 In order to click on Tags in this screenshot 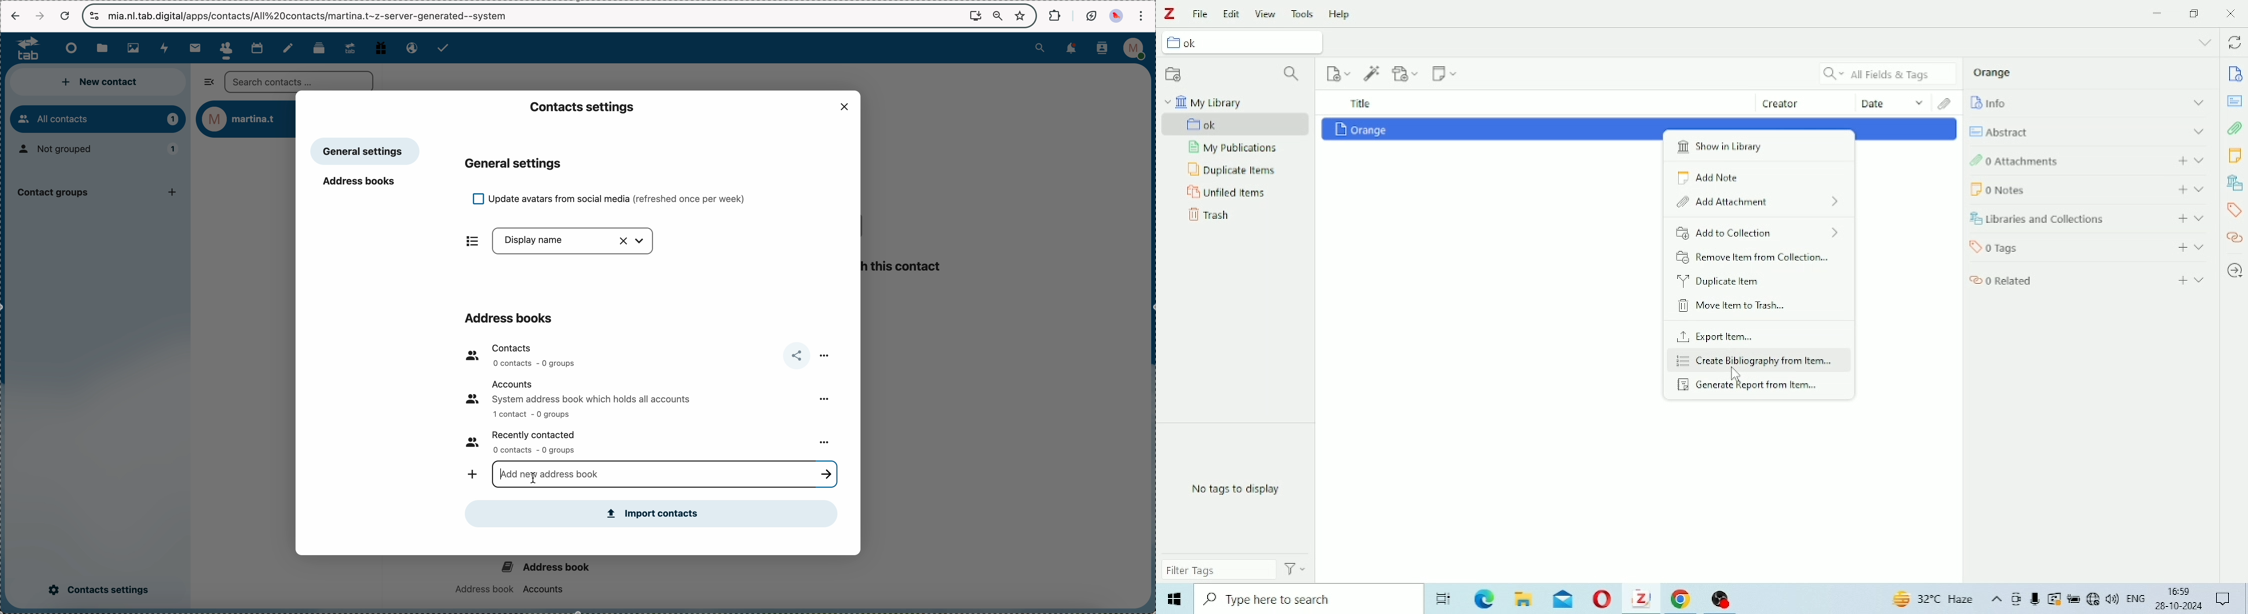, I will do `click(2088, 246)`.